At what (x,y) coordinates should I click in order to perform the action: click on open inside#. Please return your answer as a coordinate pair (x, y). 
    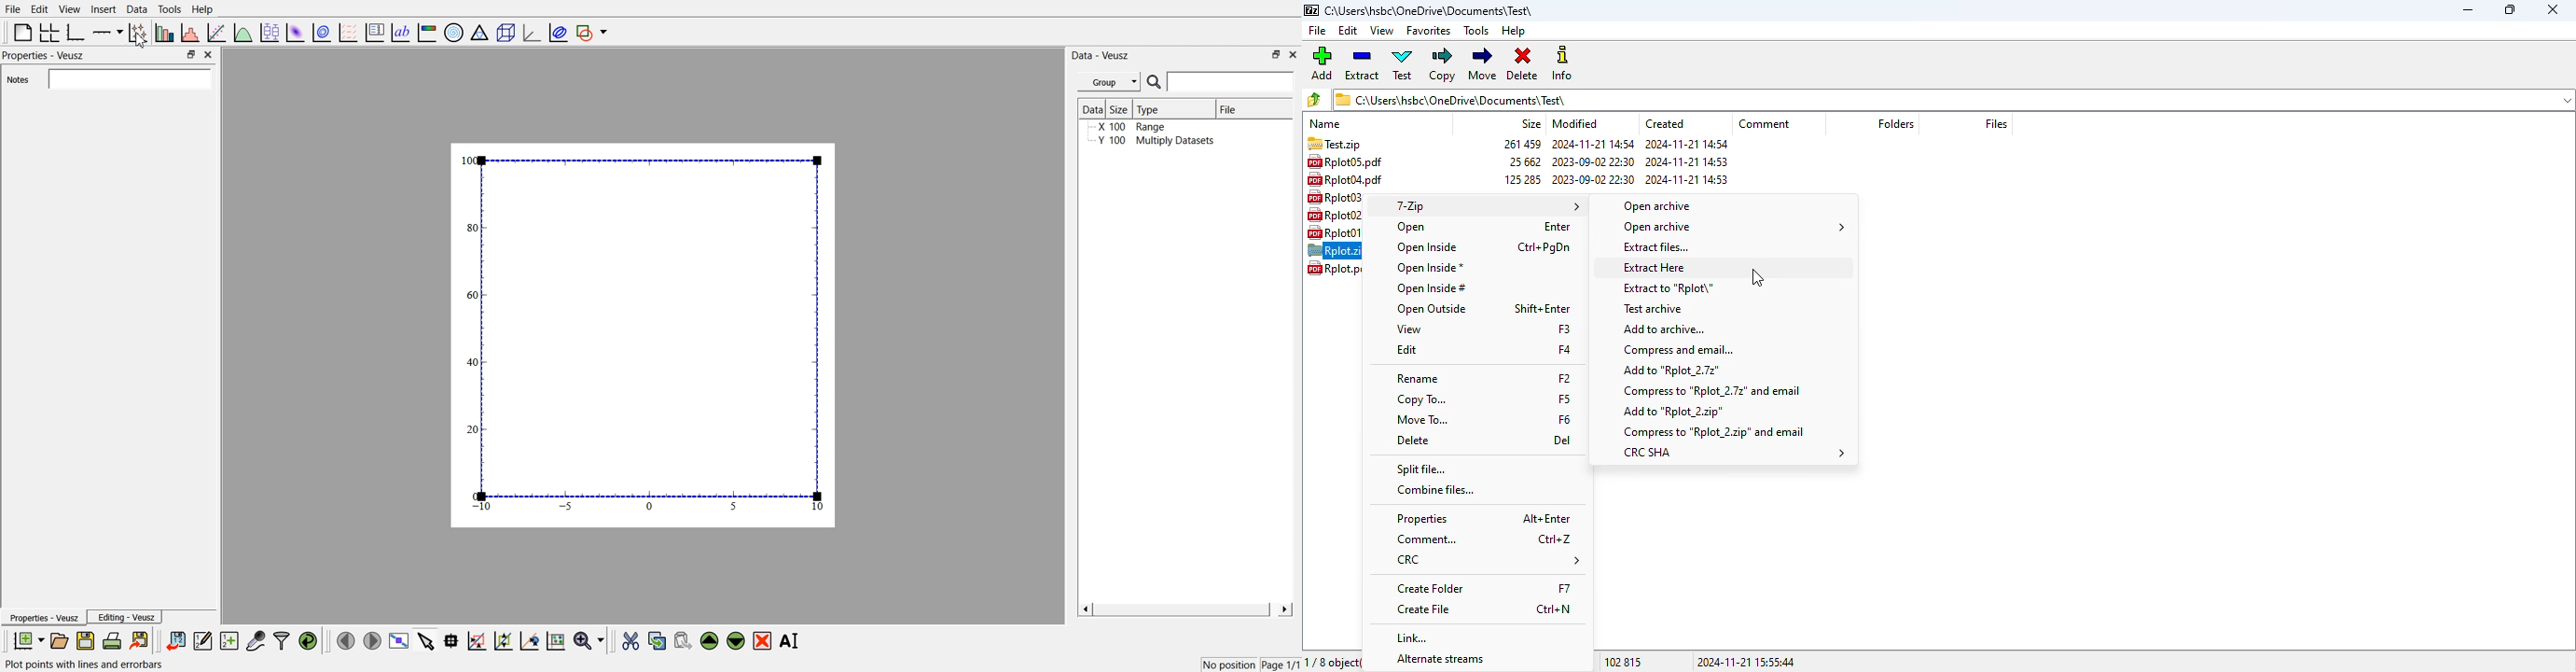
    Looking at the image, I should click on (1433, 289).